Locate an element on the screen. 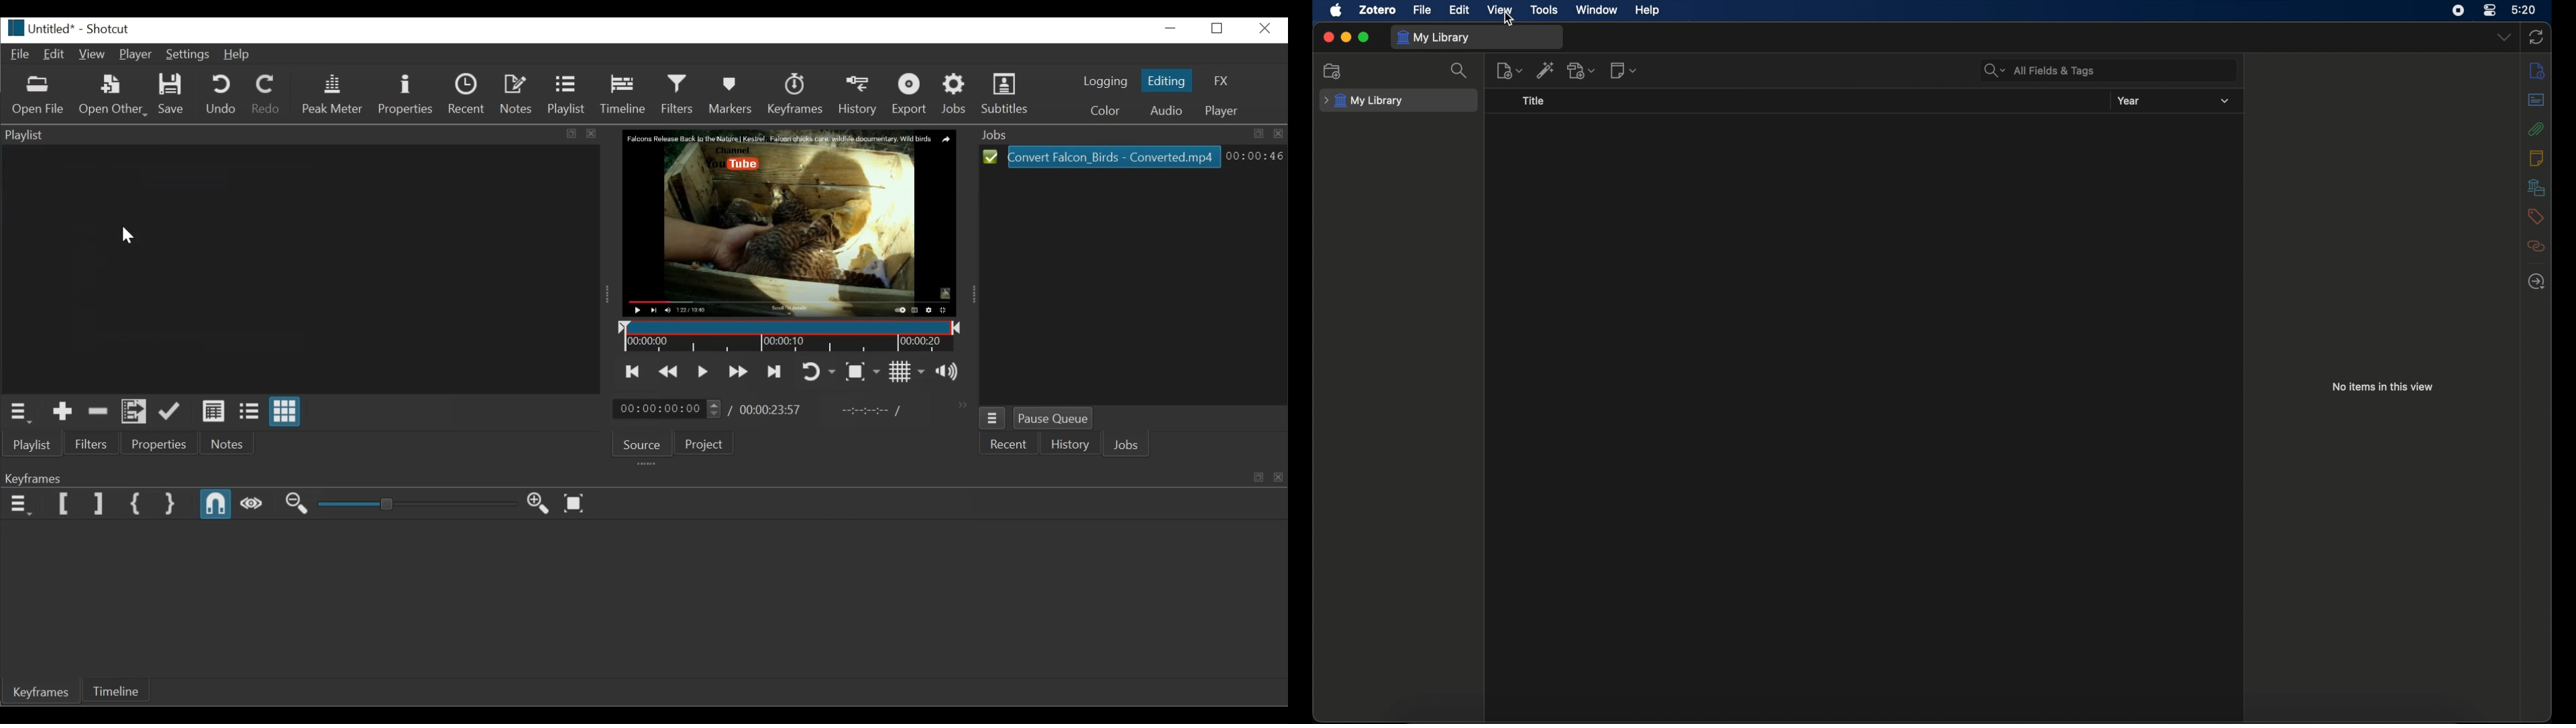 The width and height of the screenshot is (2576, 728). History is located at coordinates (1069, 445).